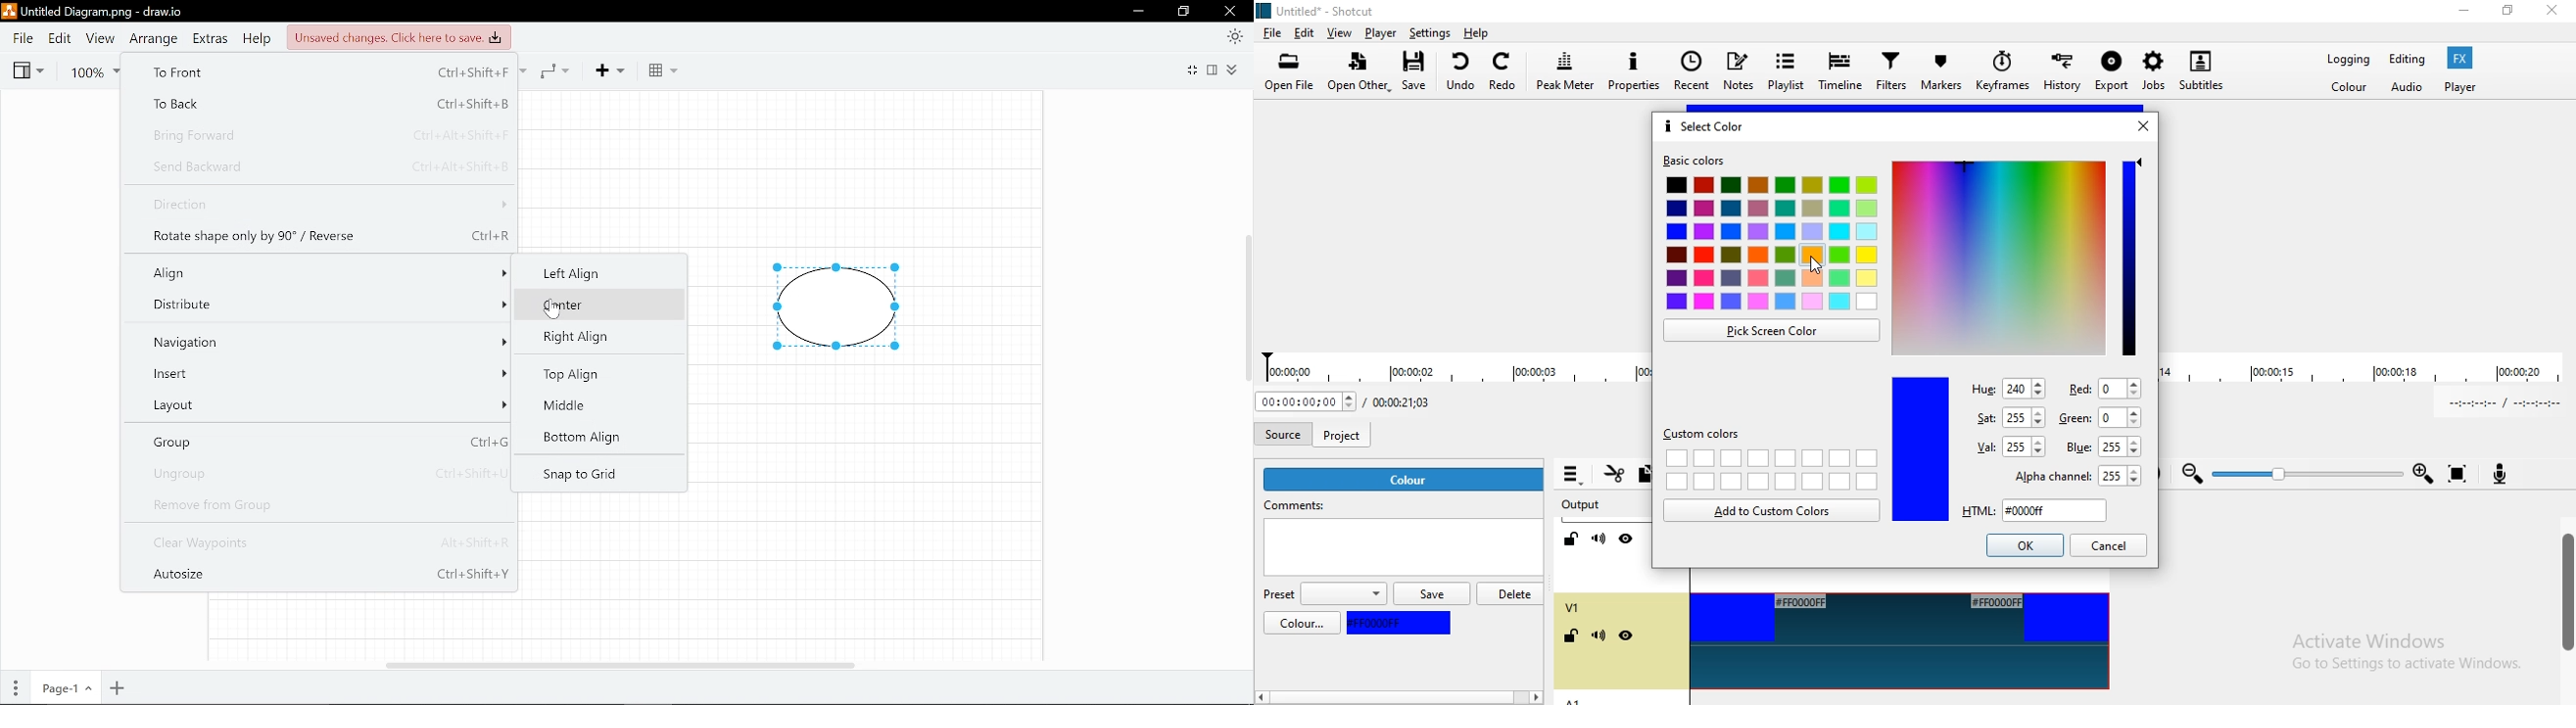  What do you see at coordinates (330, 578) in the screenshot?
I see `Autosize` at bounding box center [330, 578].